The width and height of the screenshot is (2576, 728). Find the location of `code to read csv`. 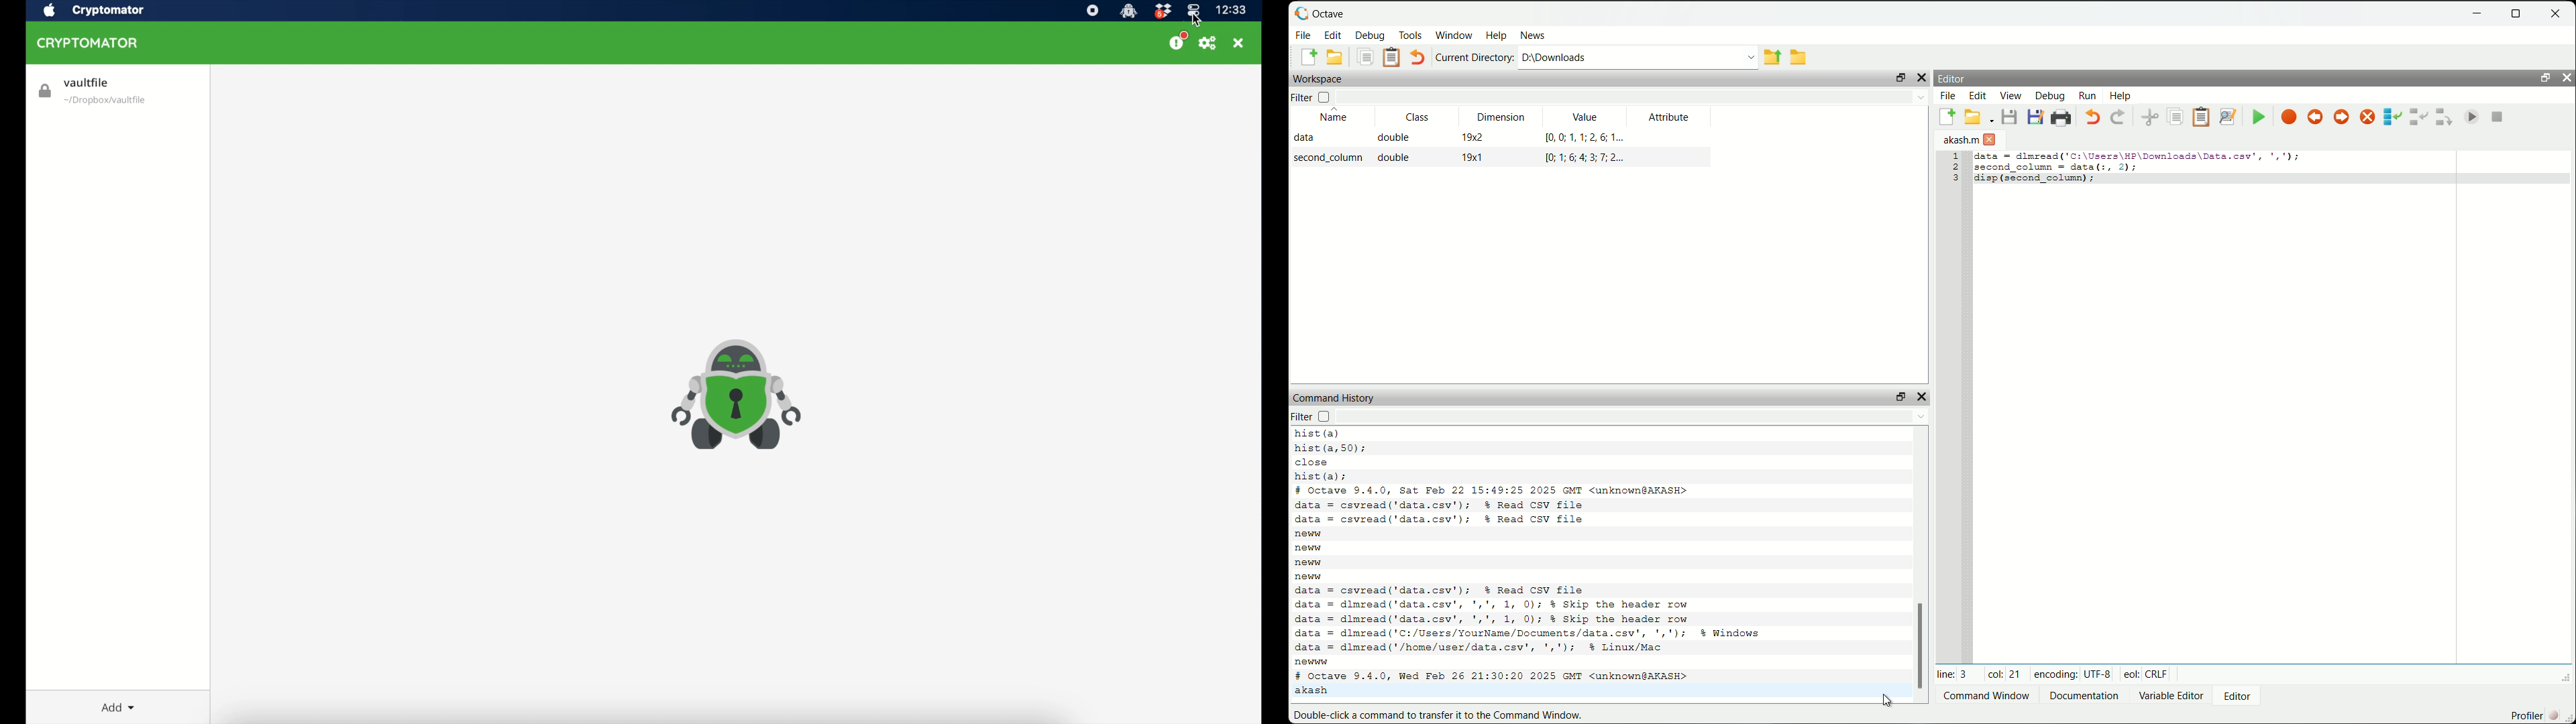

code to read csv is located at coordinates (1573, 620).